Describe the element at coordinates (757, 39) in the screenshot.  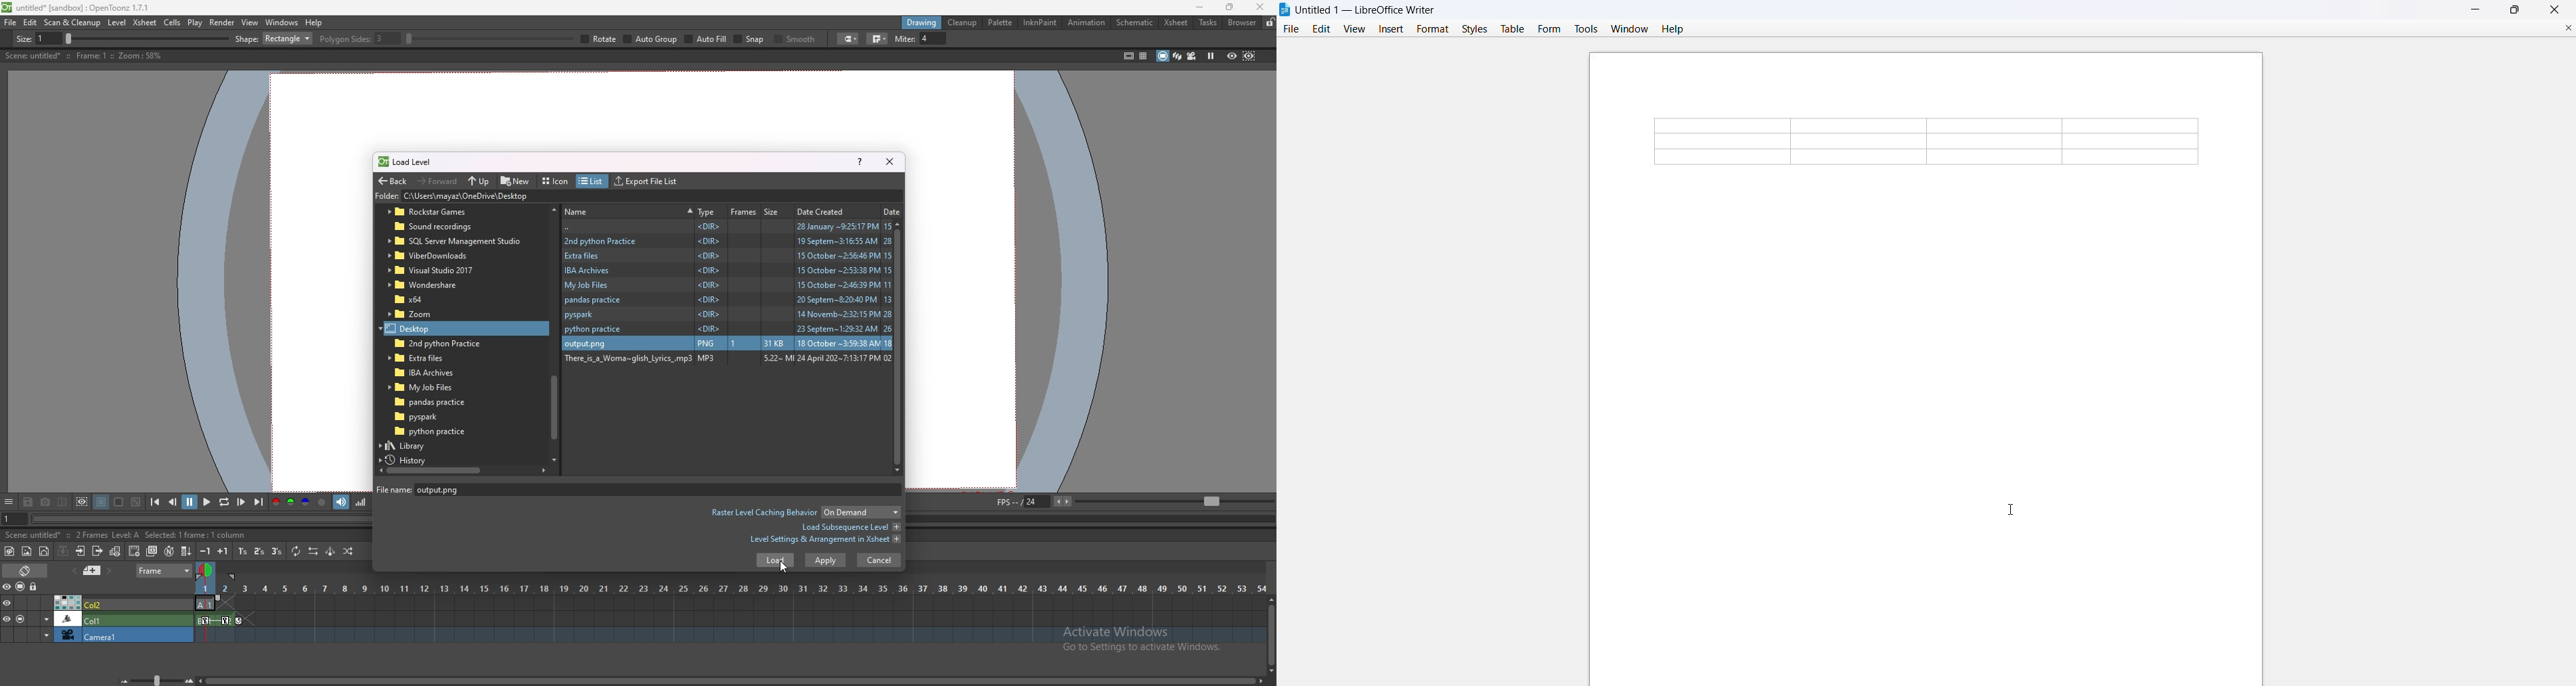
I see `rotate bar` at that location.